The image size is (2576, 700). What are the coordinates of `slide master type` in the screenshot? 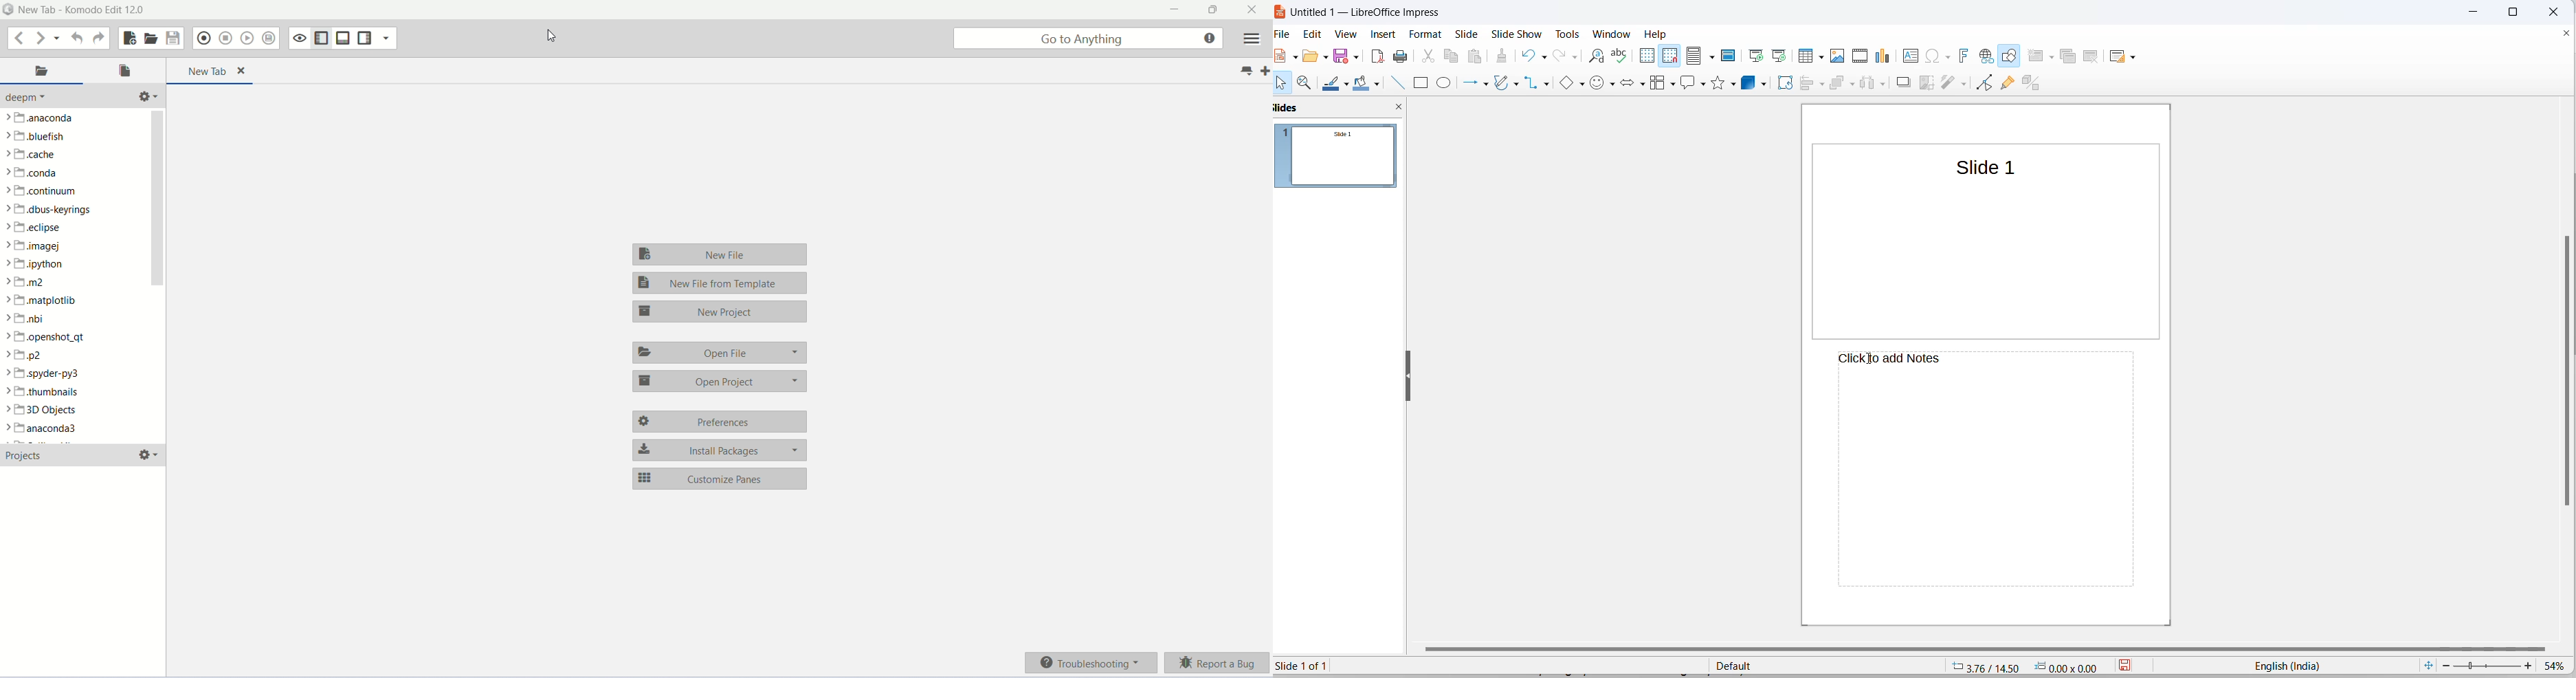 It's located at (1826, 665).